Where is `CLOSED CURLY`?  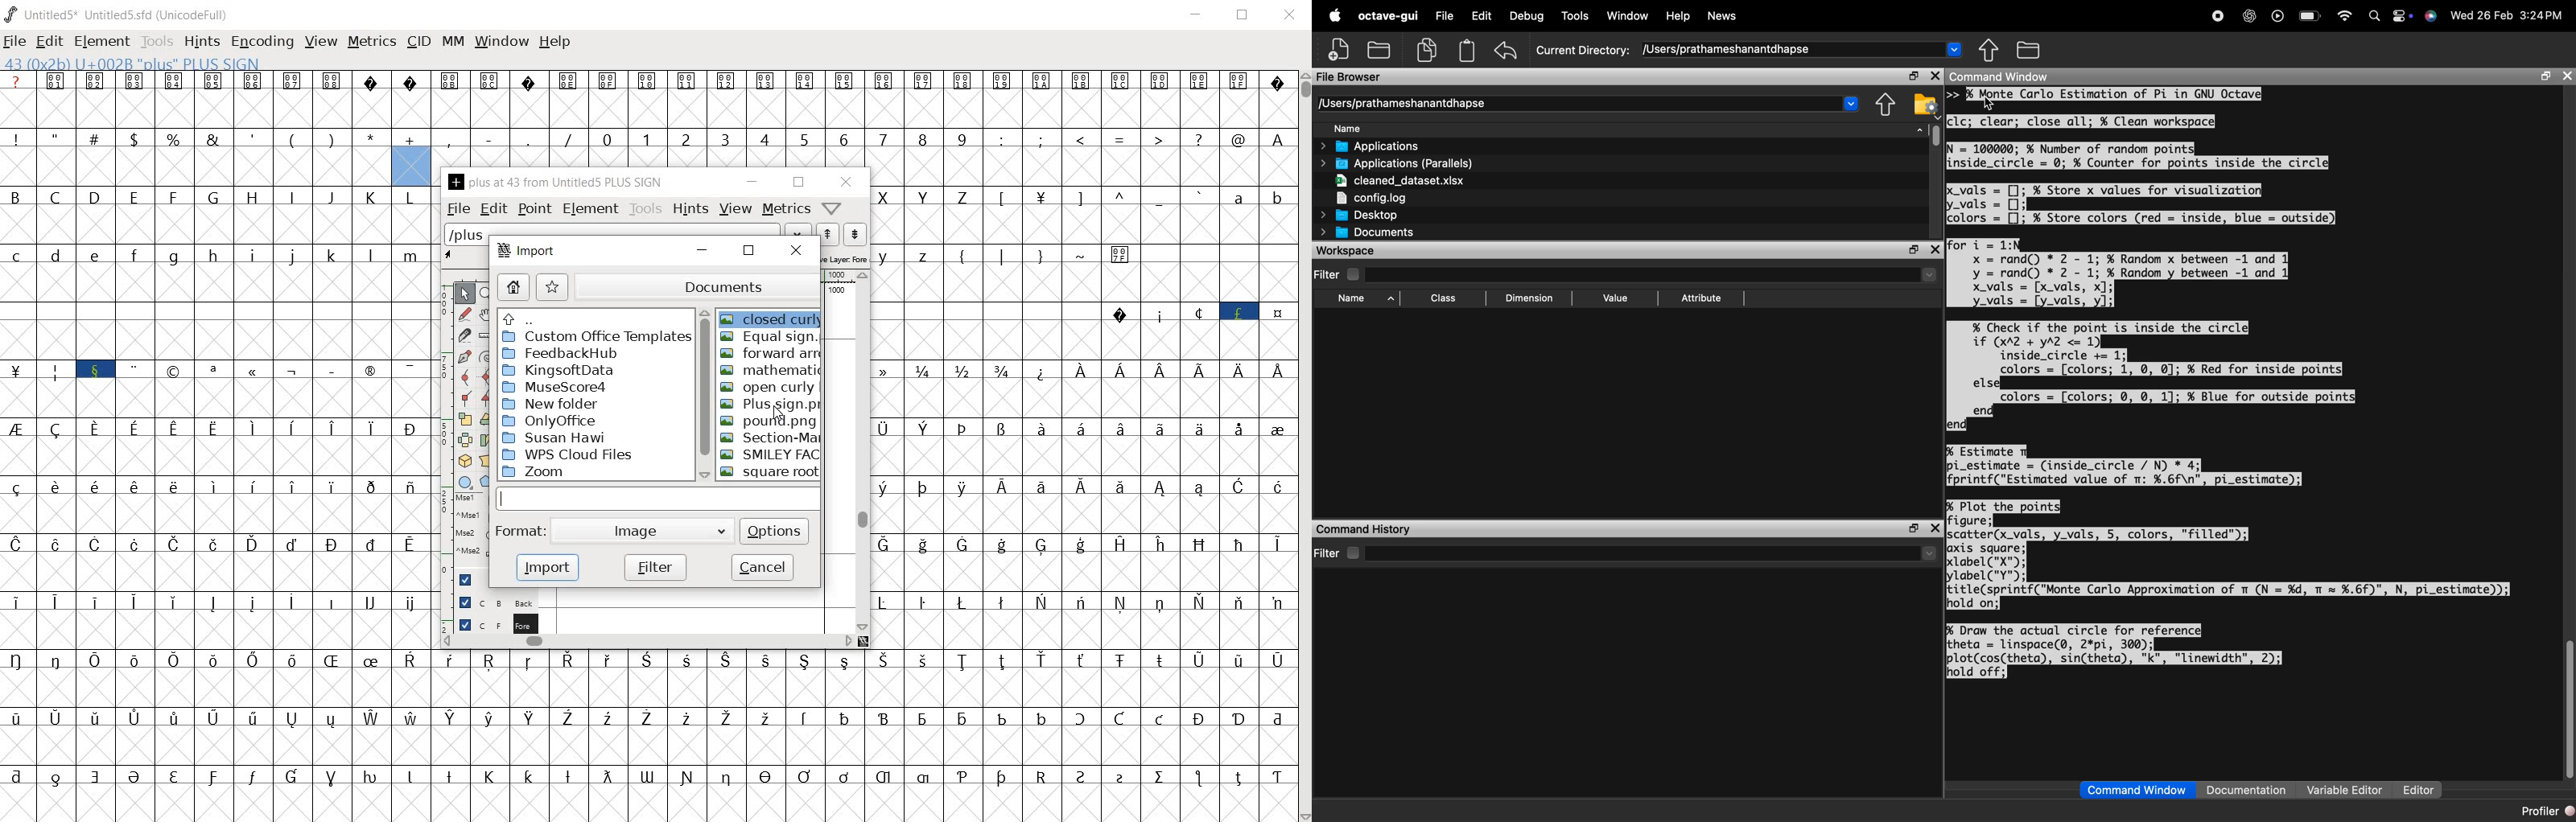 CLOSED CURLY is located at coordinates (770, 317).